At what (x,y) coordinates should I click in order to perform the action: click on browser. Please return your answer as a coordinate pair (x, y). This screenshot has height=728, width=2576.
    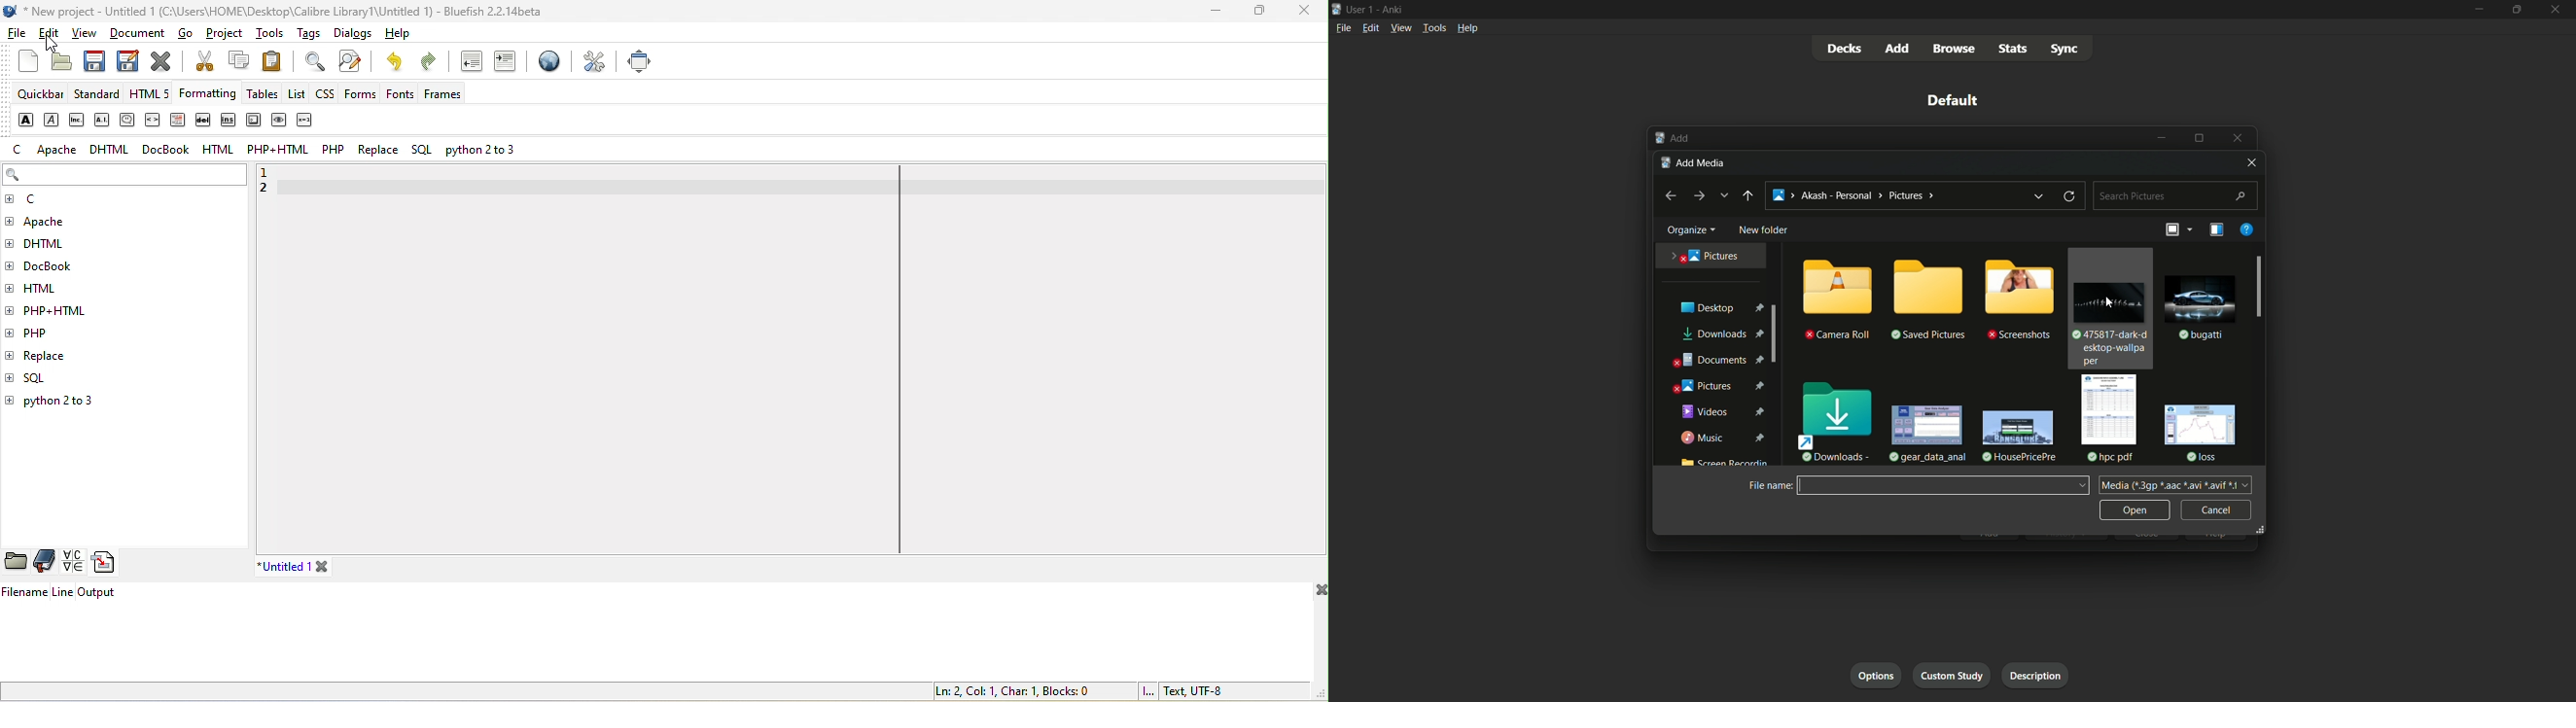
    Looking at the image, I should click on (547, 65).